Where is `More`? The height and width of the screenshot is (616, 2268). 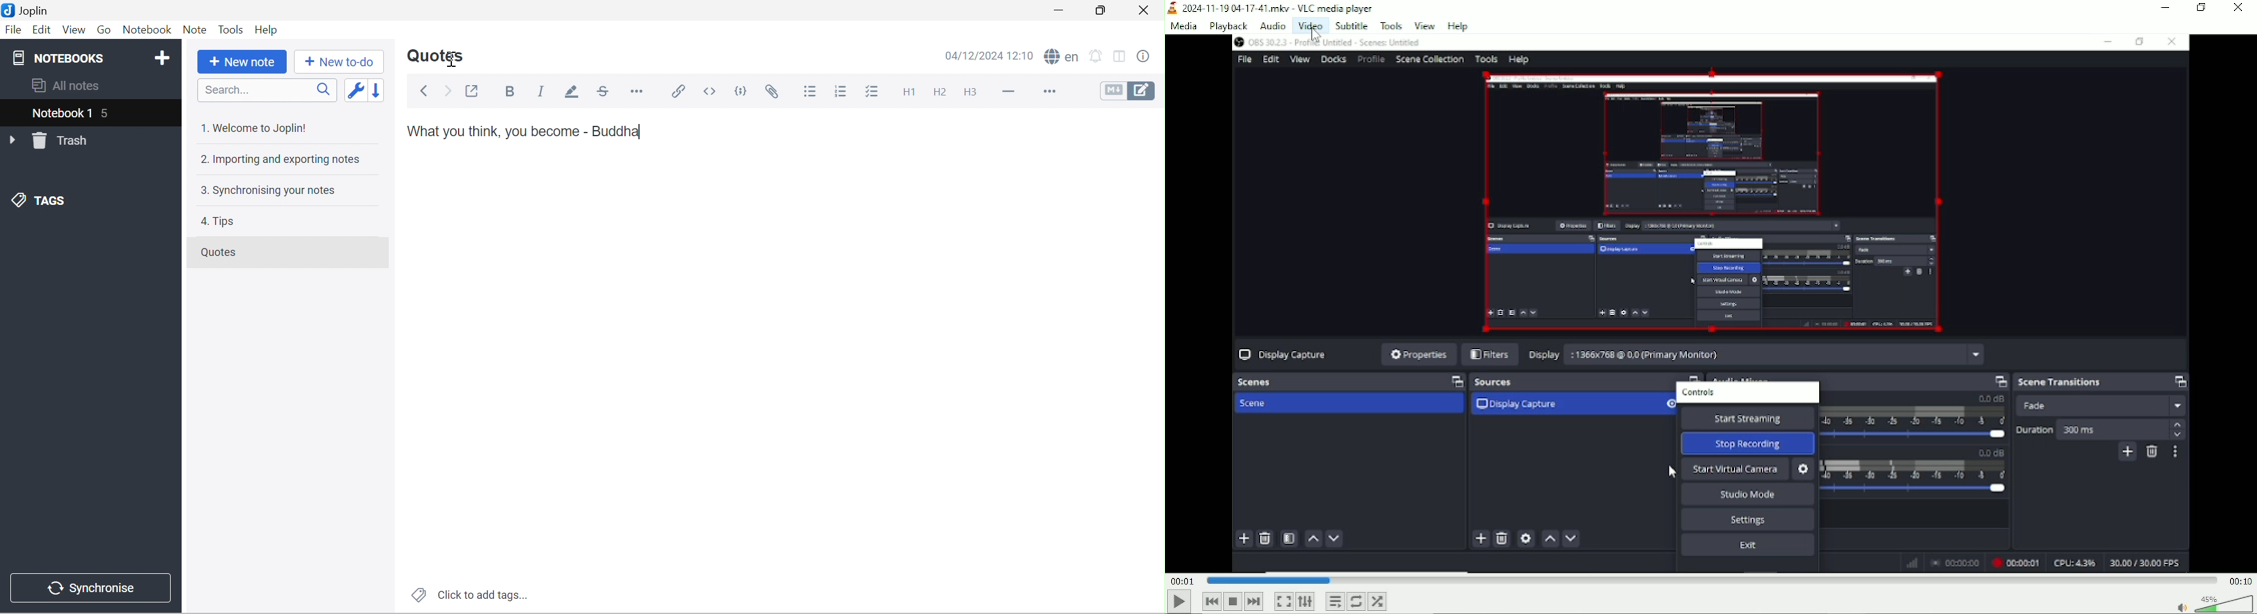 More is located at coordinates (1049, 92).